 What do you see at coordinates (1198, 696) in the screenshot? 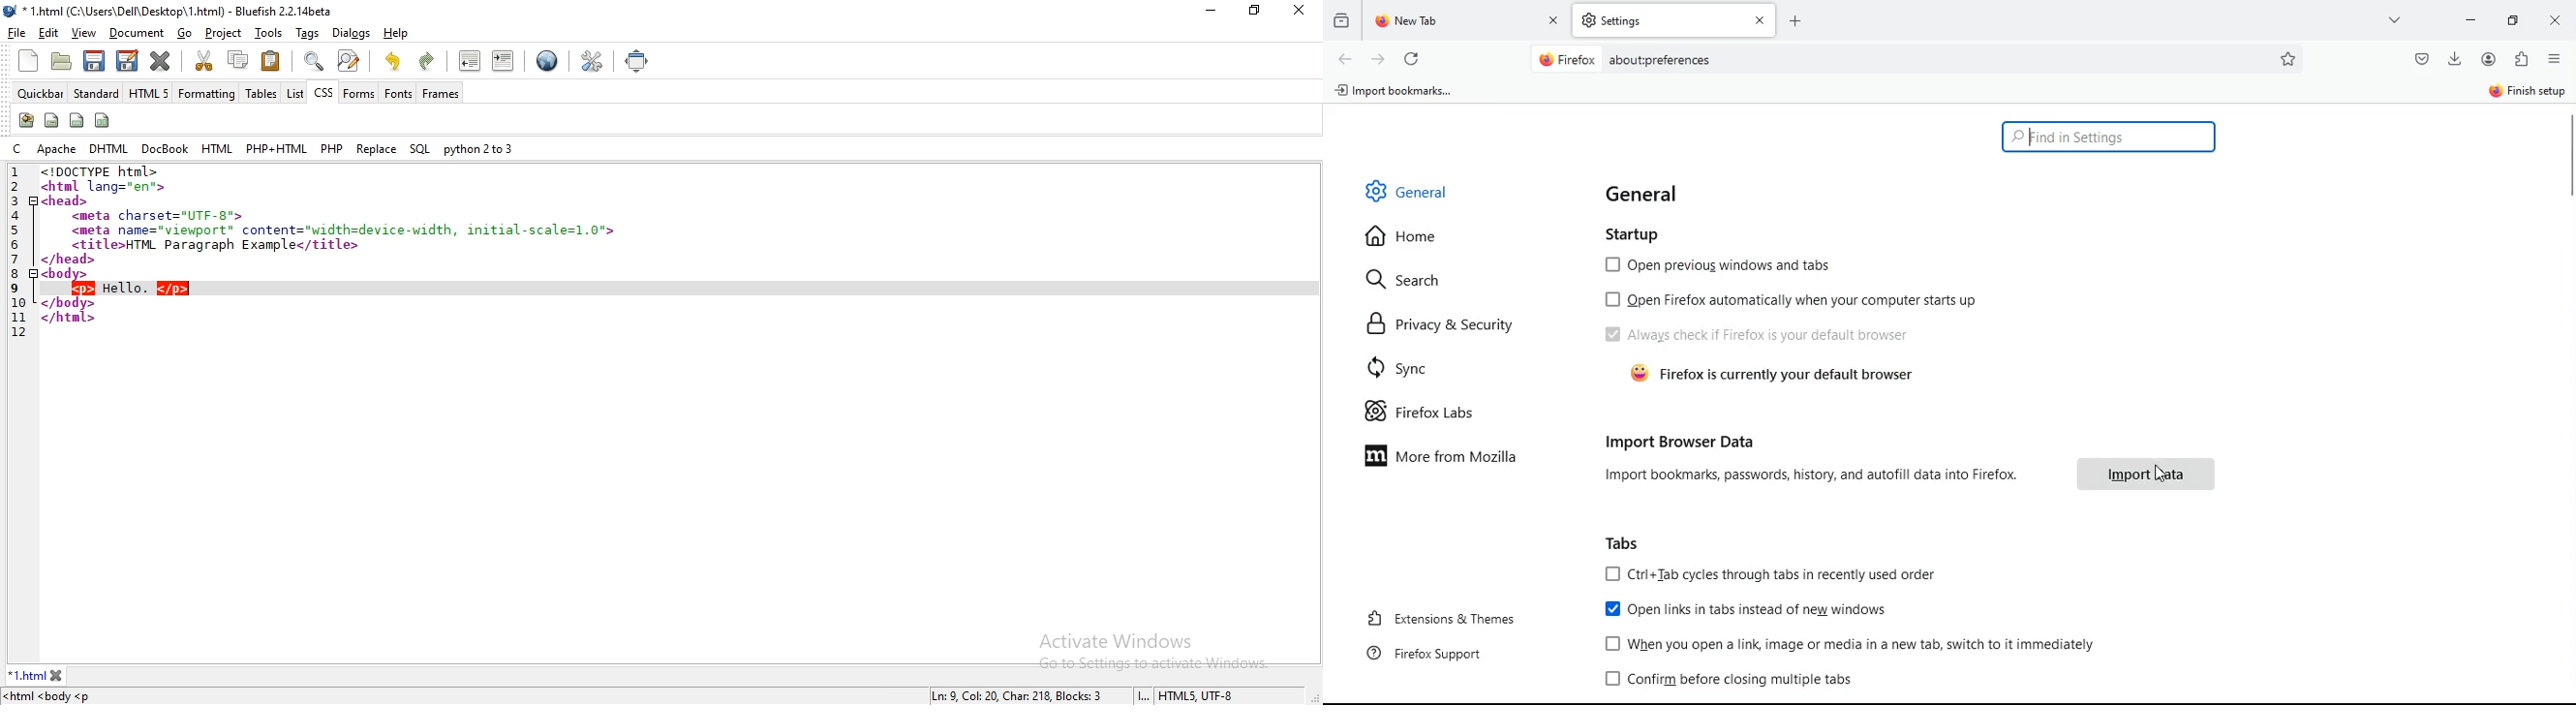
I see `HTML5, UTF-8` at bounding box center [1198, 696].